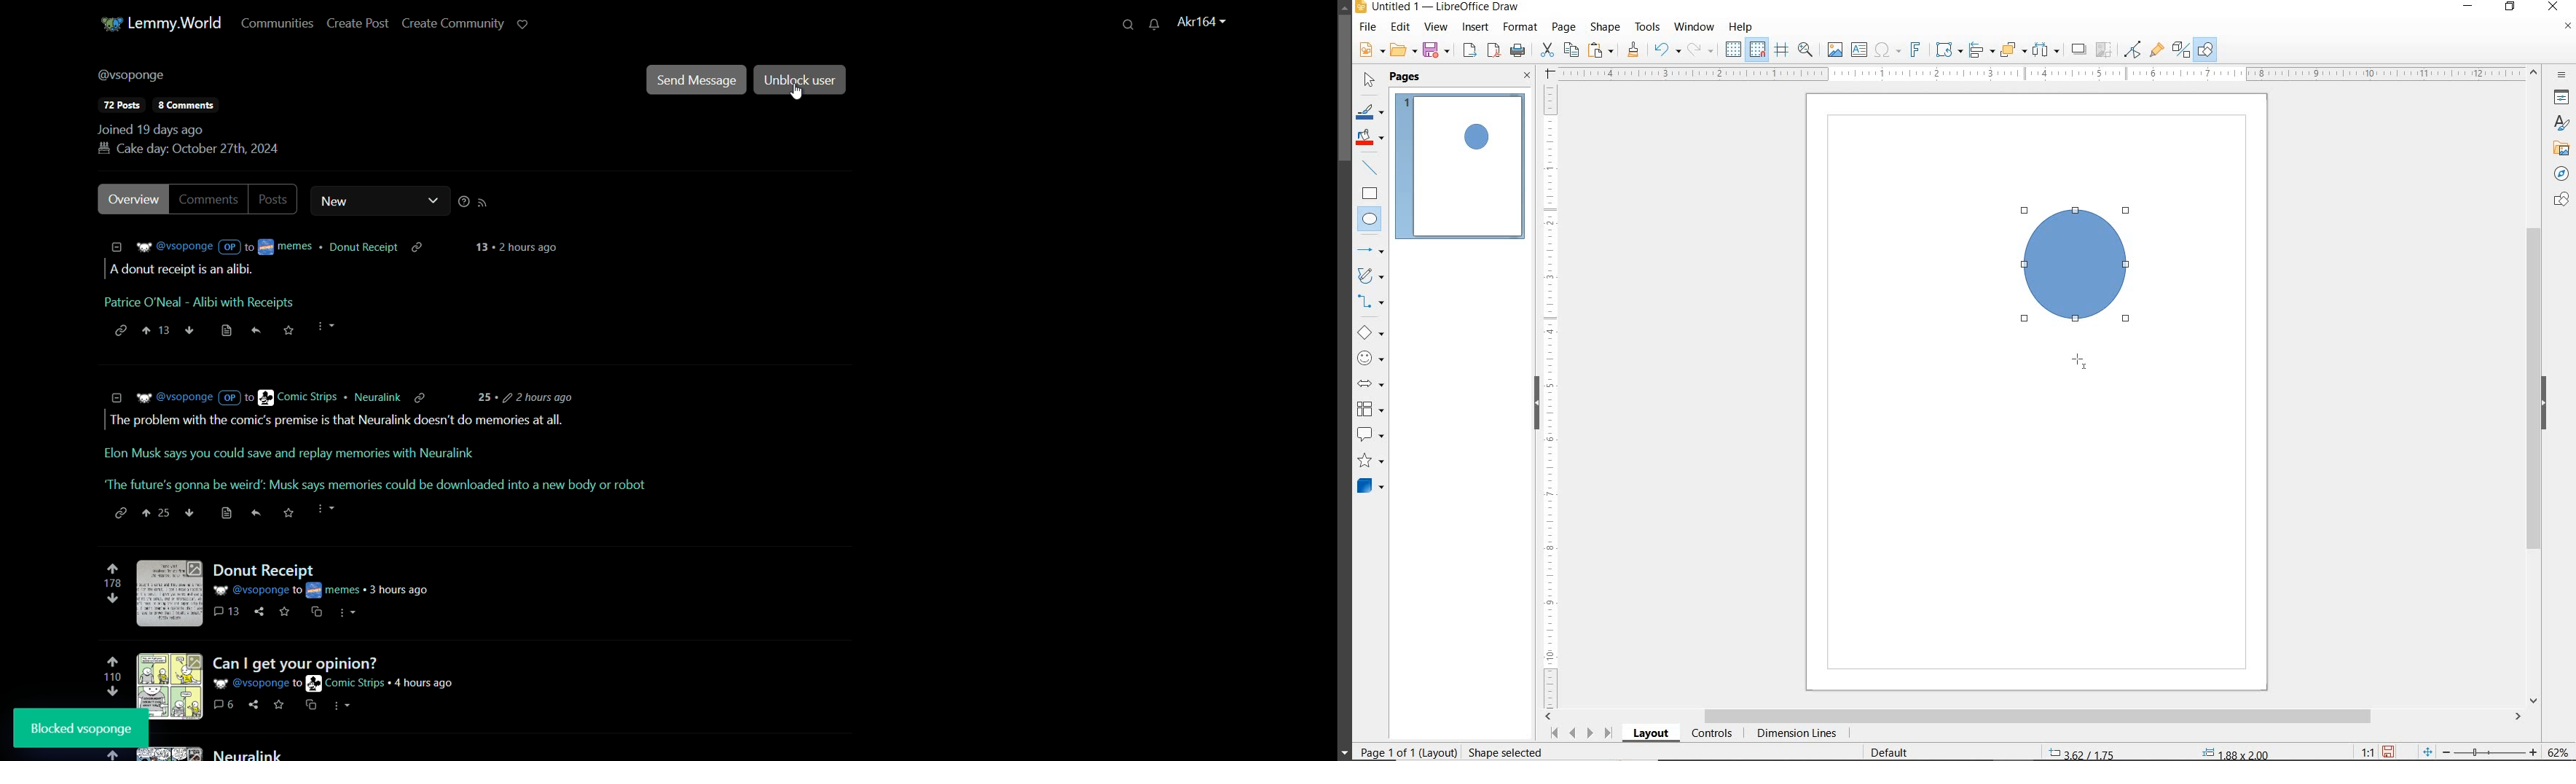  What do you see at coordinates (360, 24) in the screenshot?
I see `create post` at bounding box center [360, 24].